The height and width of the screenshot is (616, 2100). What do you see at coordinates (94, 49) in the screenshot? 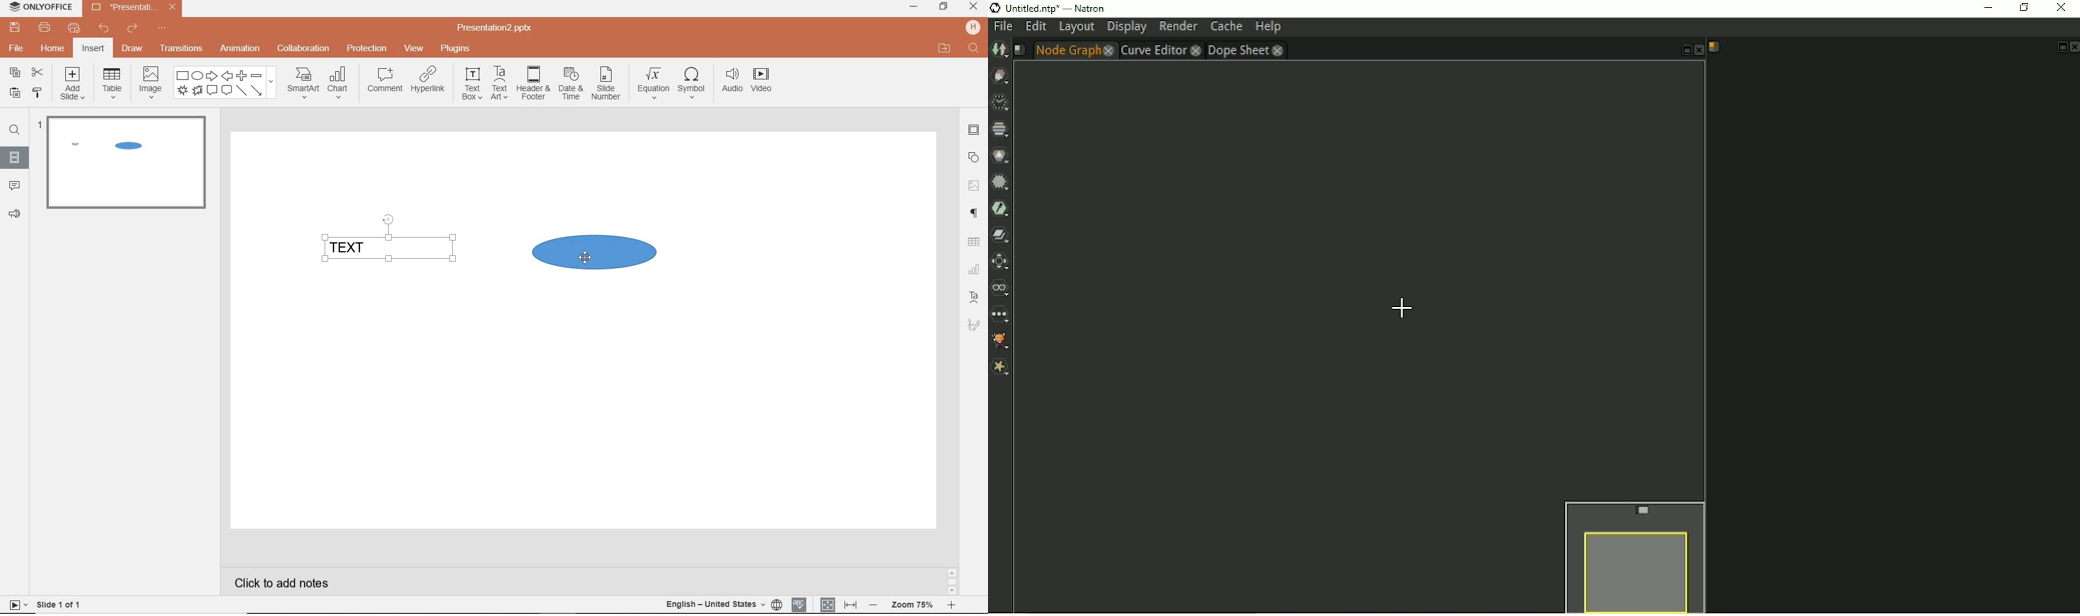
I see `insert` at bounding box center [94, 49].